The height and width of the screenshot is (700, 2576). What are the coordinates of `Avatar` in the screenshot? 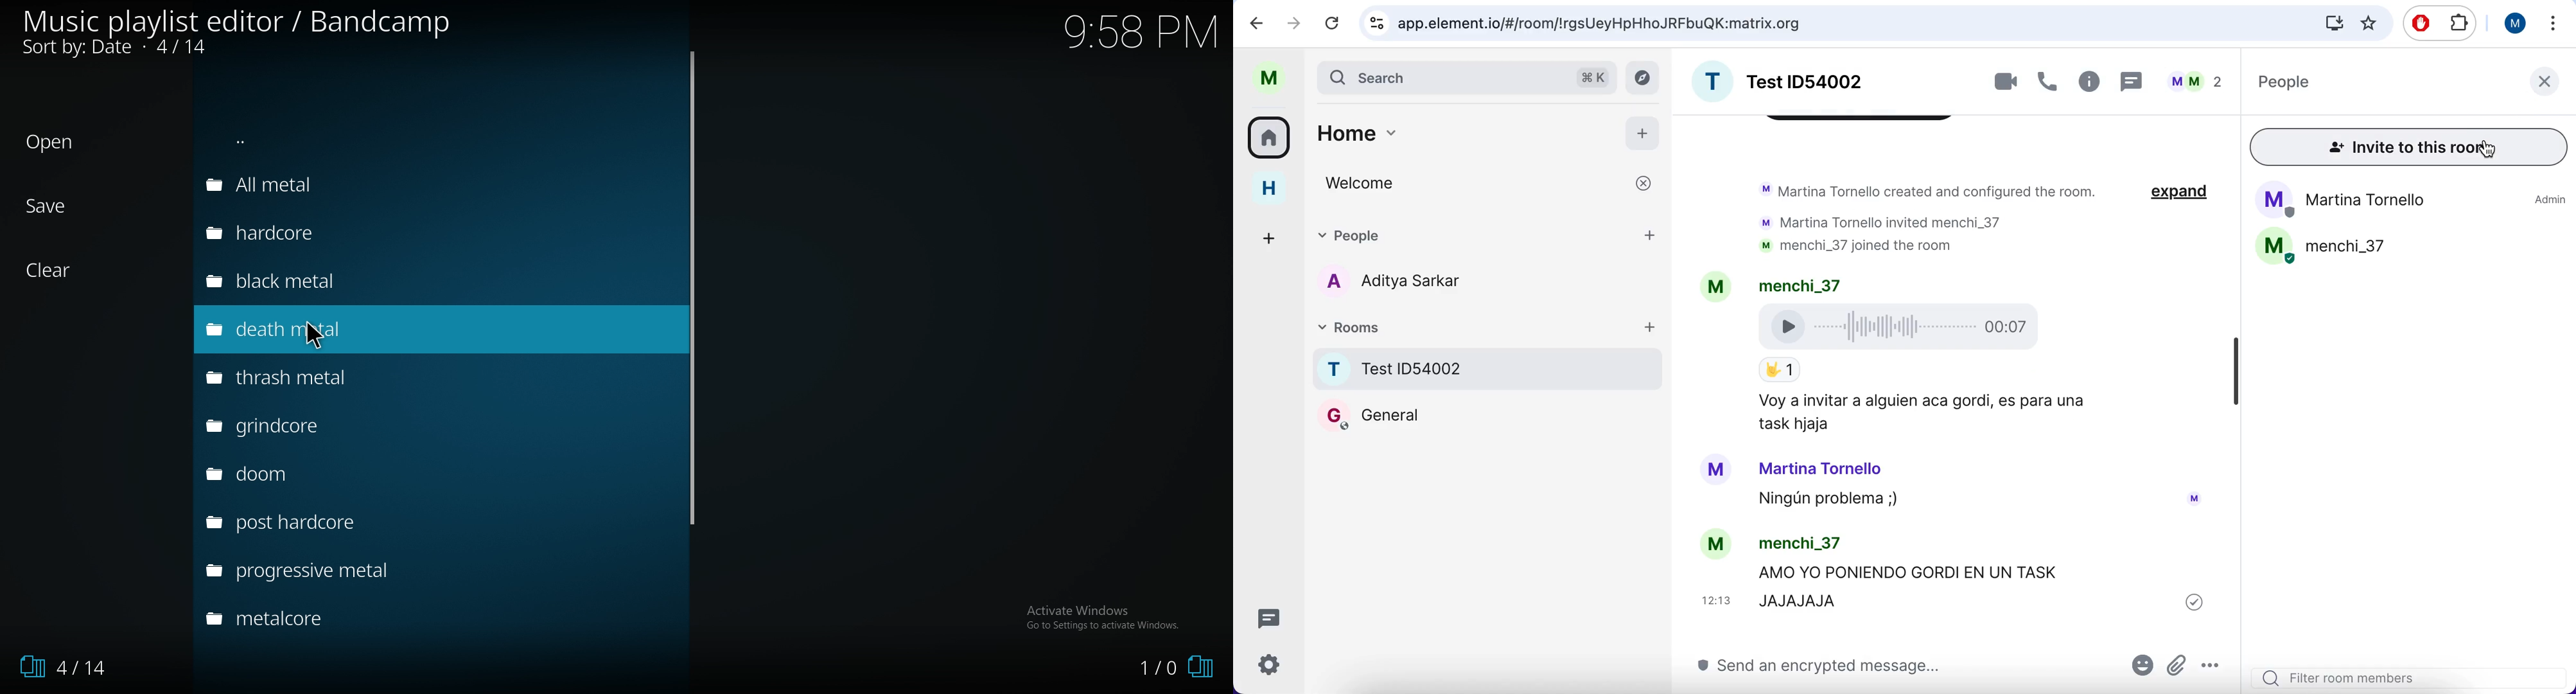 It's located at (1722, 288).